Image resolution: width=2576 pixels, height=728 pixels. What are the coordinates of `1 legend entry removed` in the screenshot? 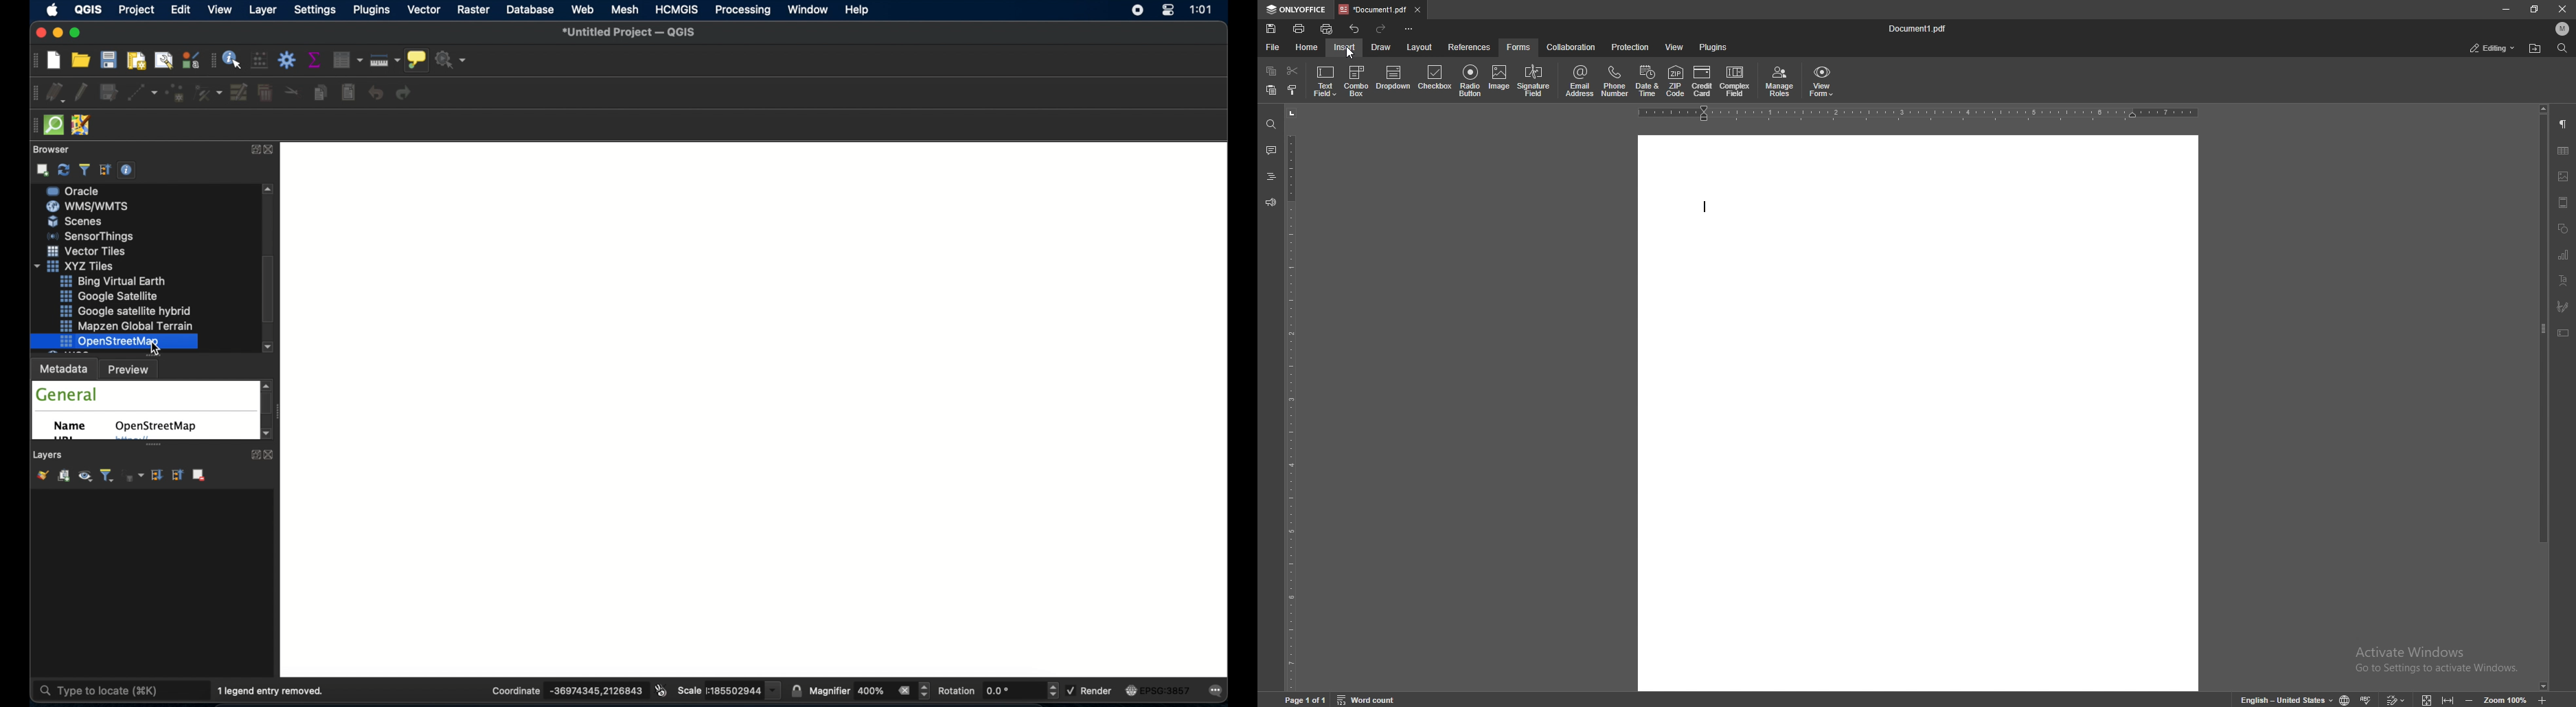 It's located at (271, 691).